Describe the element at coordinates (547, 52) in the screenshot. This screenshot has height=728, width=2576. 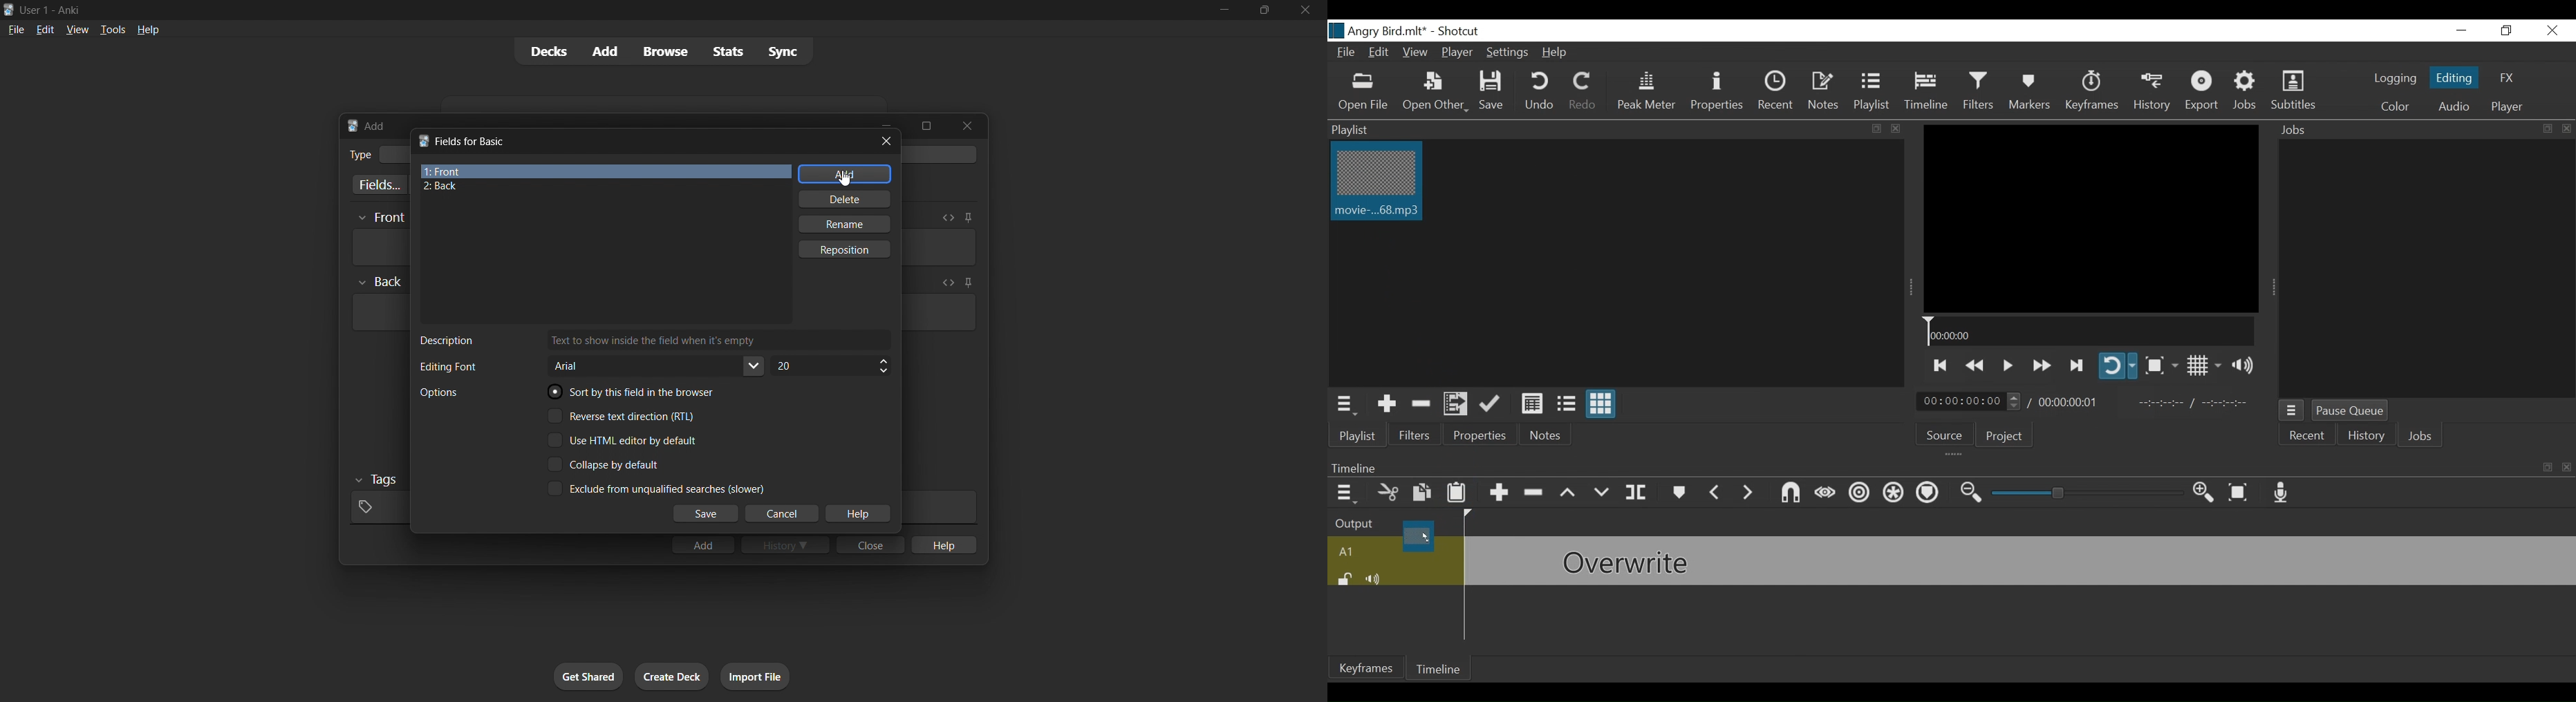
I see `decks` at that location.